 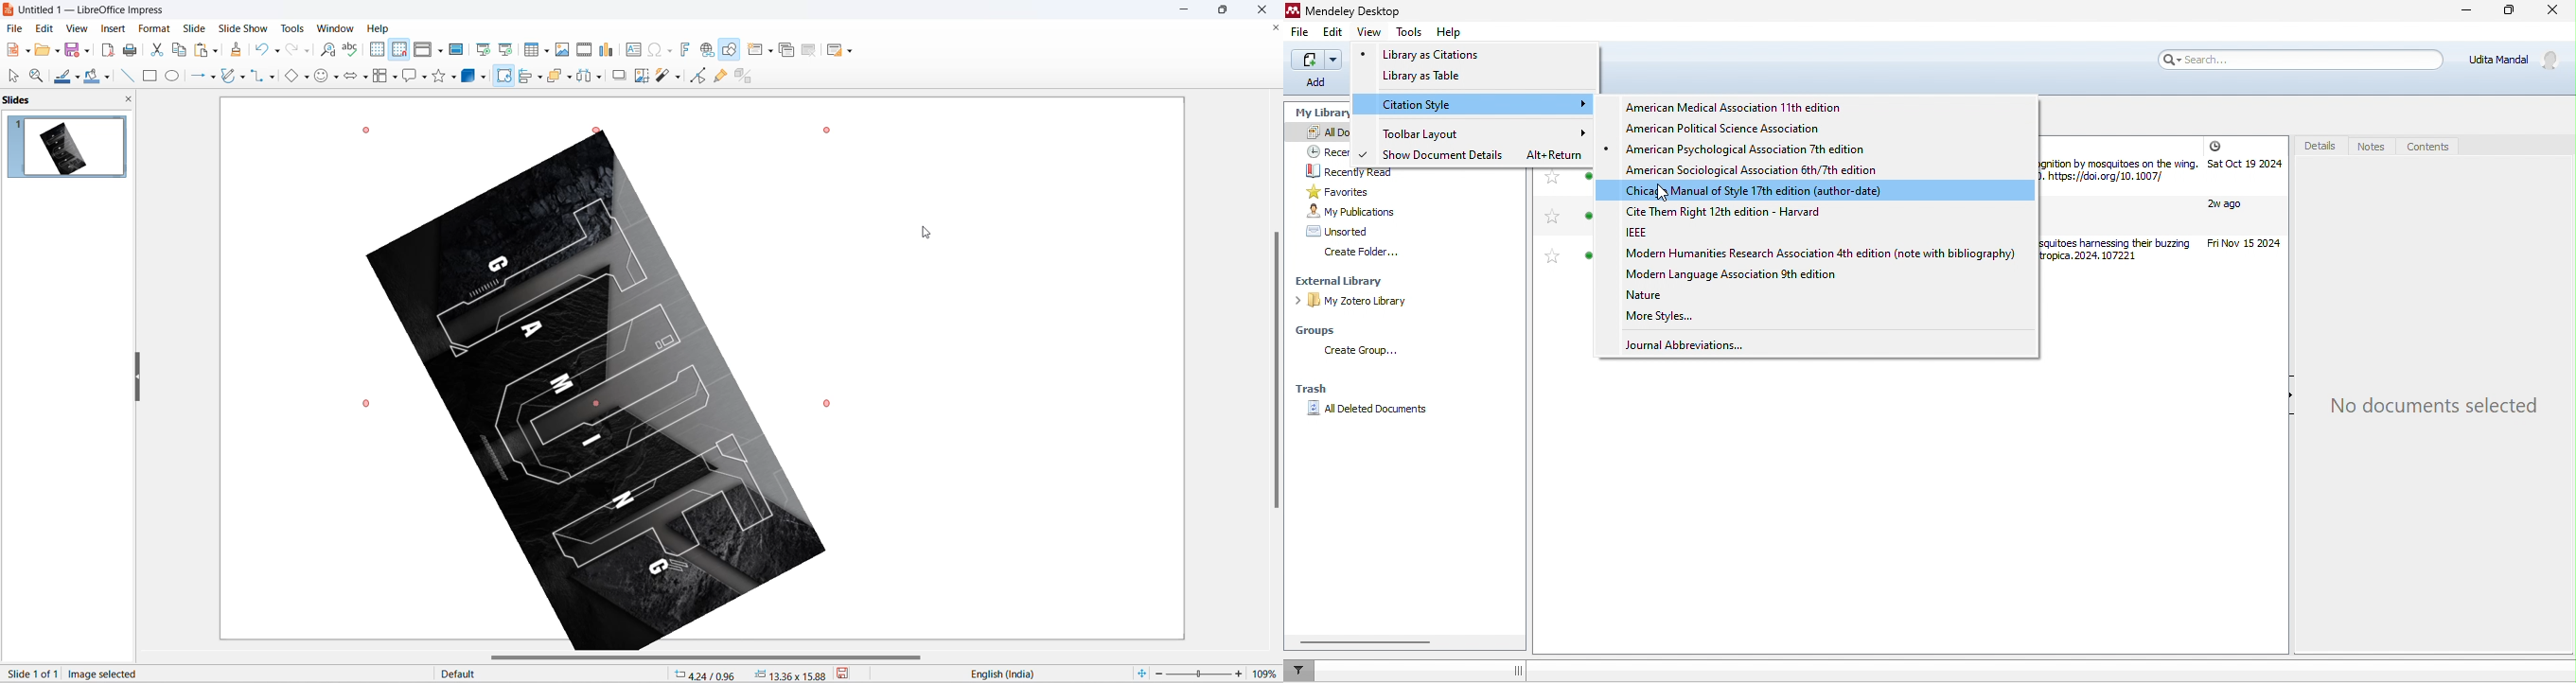 What do you see at coordinates (532, 50) in the screenshot?
I see `insert table` at bounding box center [532, 50].